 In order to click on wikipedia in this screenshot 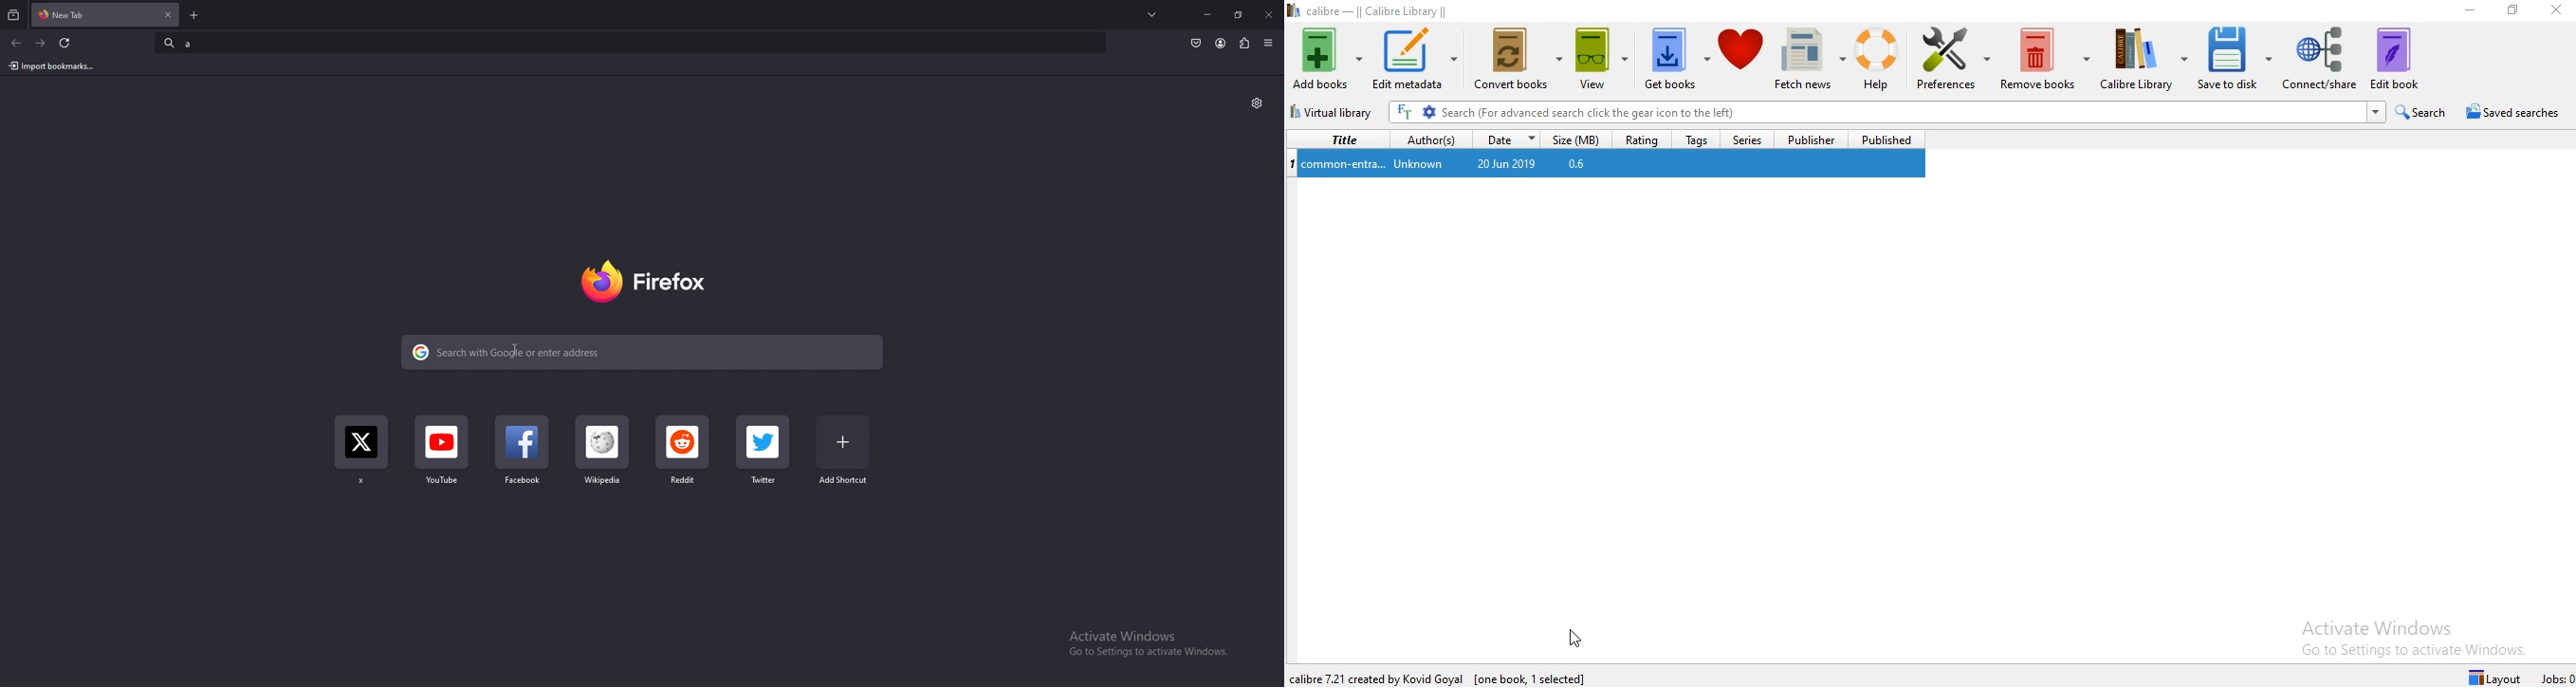, I will do `click(603, 459)`.